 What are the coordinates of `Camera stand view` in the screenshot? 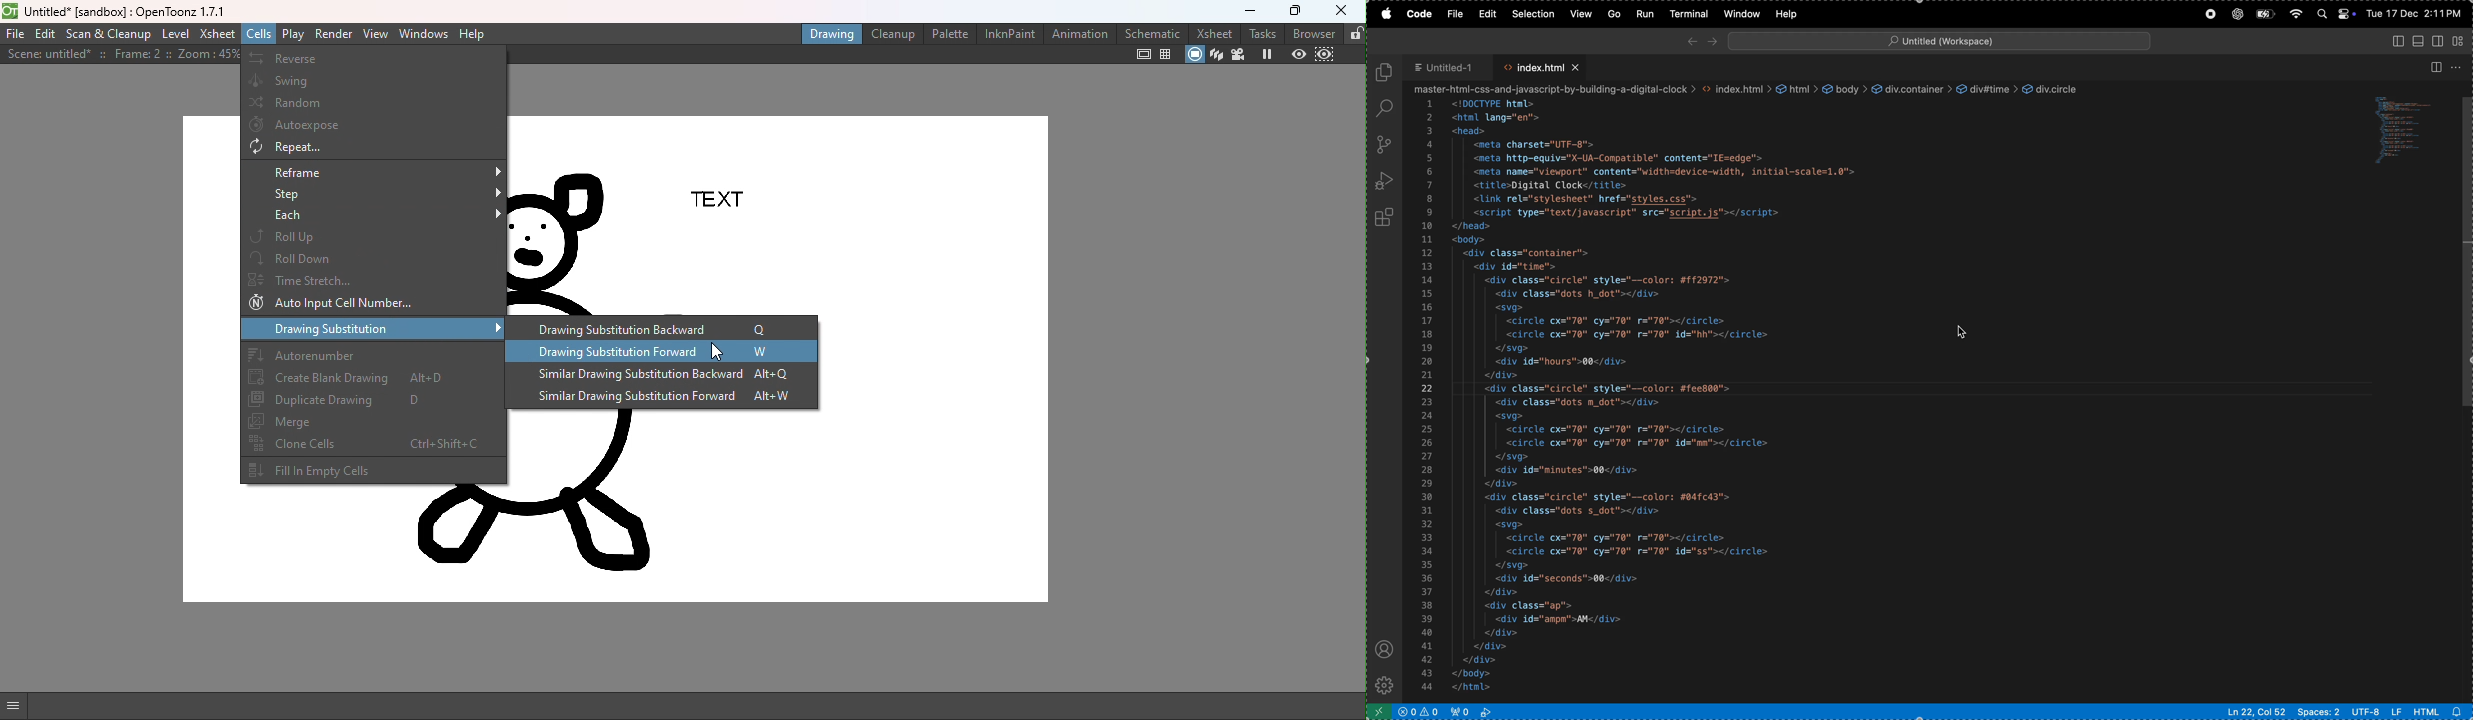 It's located at (1193, 55).